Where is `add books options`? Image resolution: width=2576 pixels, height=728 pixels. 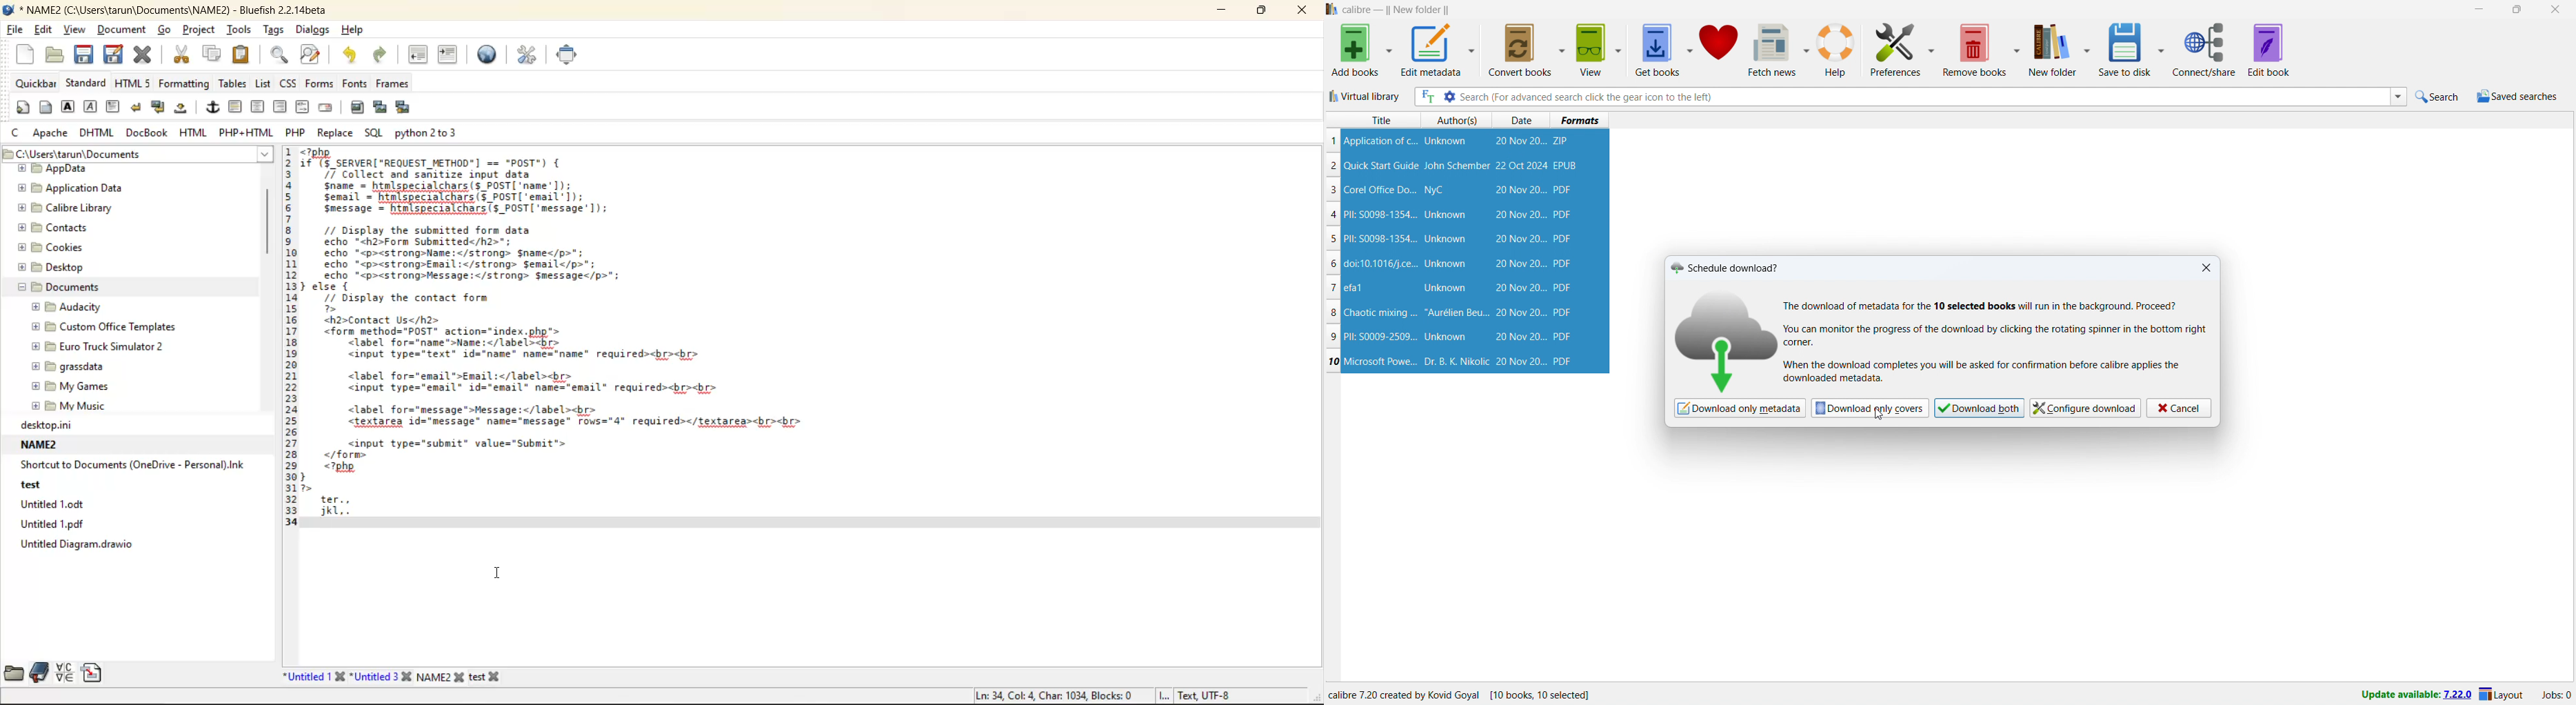 add books options is located at coordinates (1390, 49).